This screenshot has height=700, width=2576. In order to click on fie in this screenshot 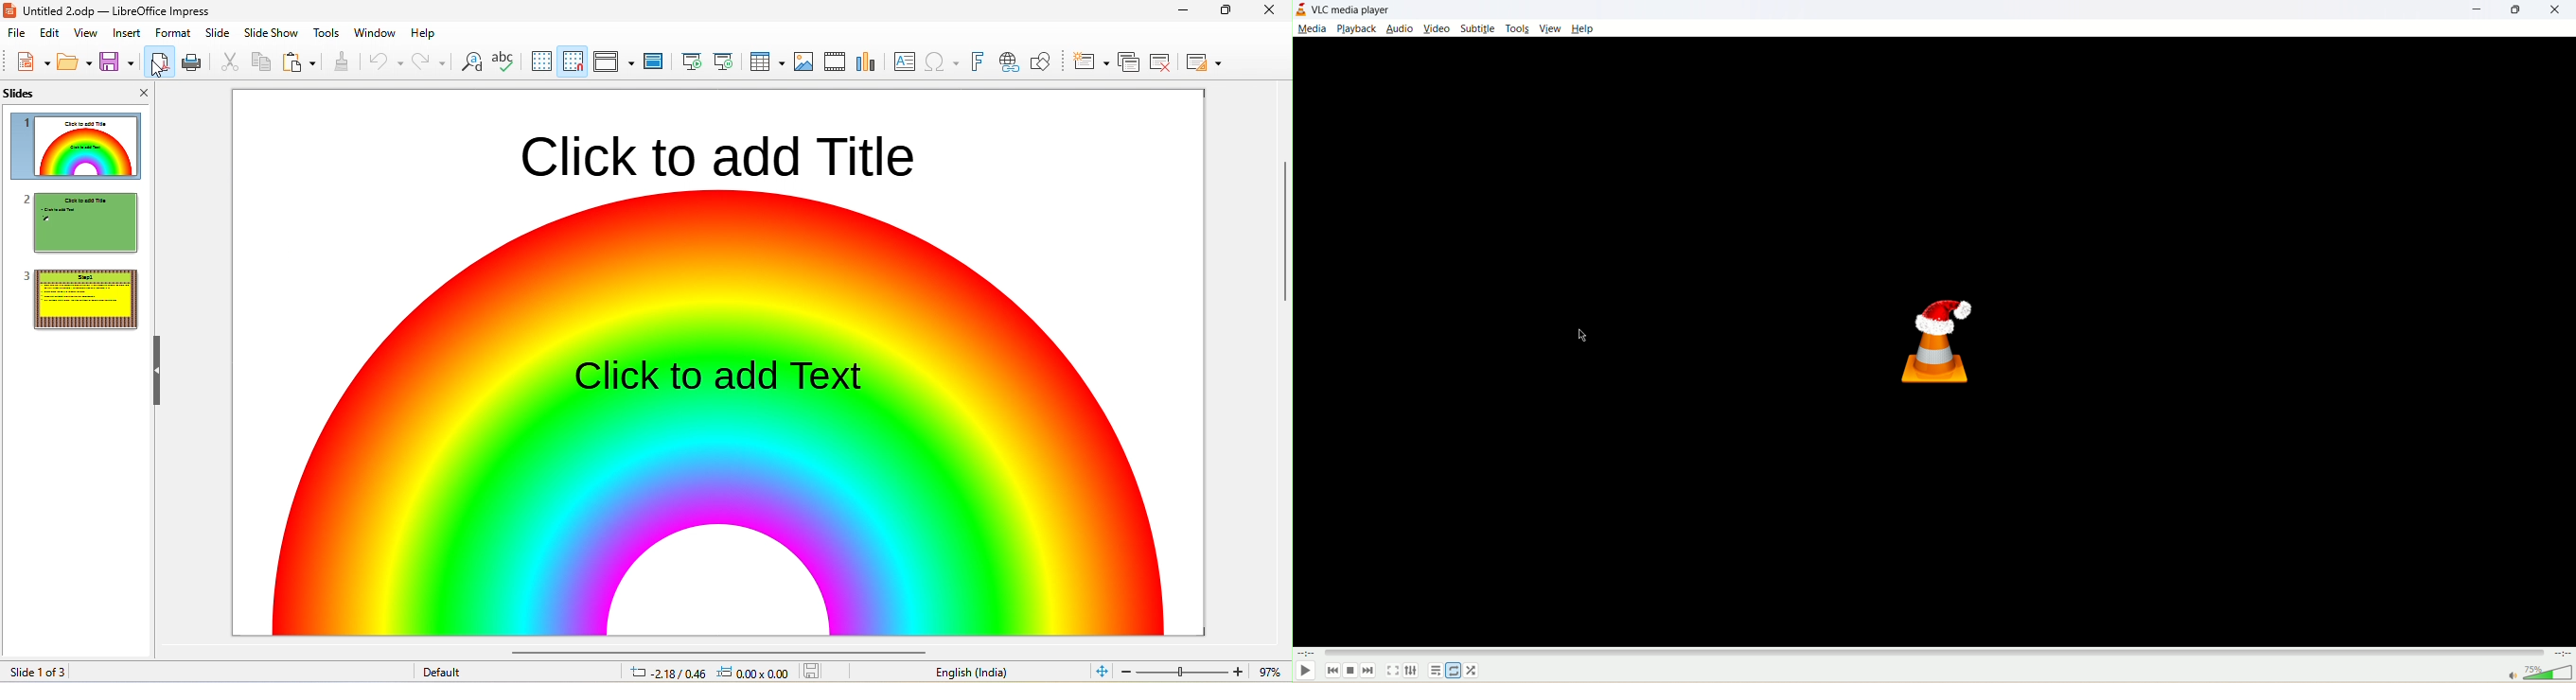, I will do `click(17, 33)`.